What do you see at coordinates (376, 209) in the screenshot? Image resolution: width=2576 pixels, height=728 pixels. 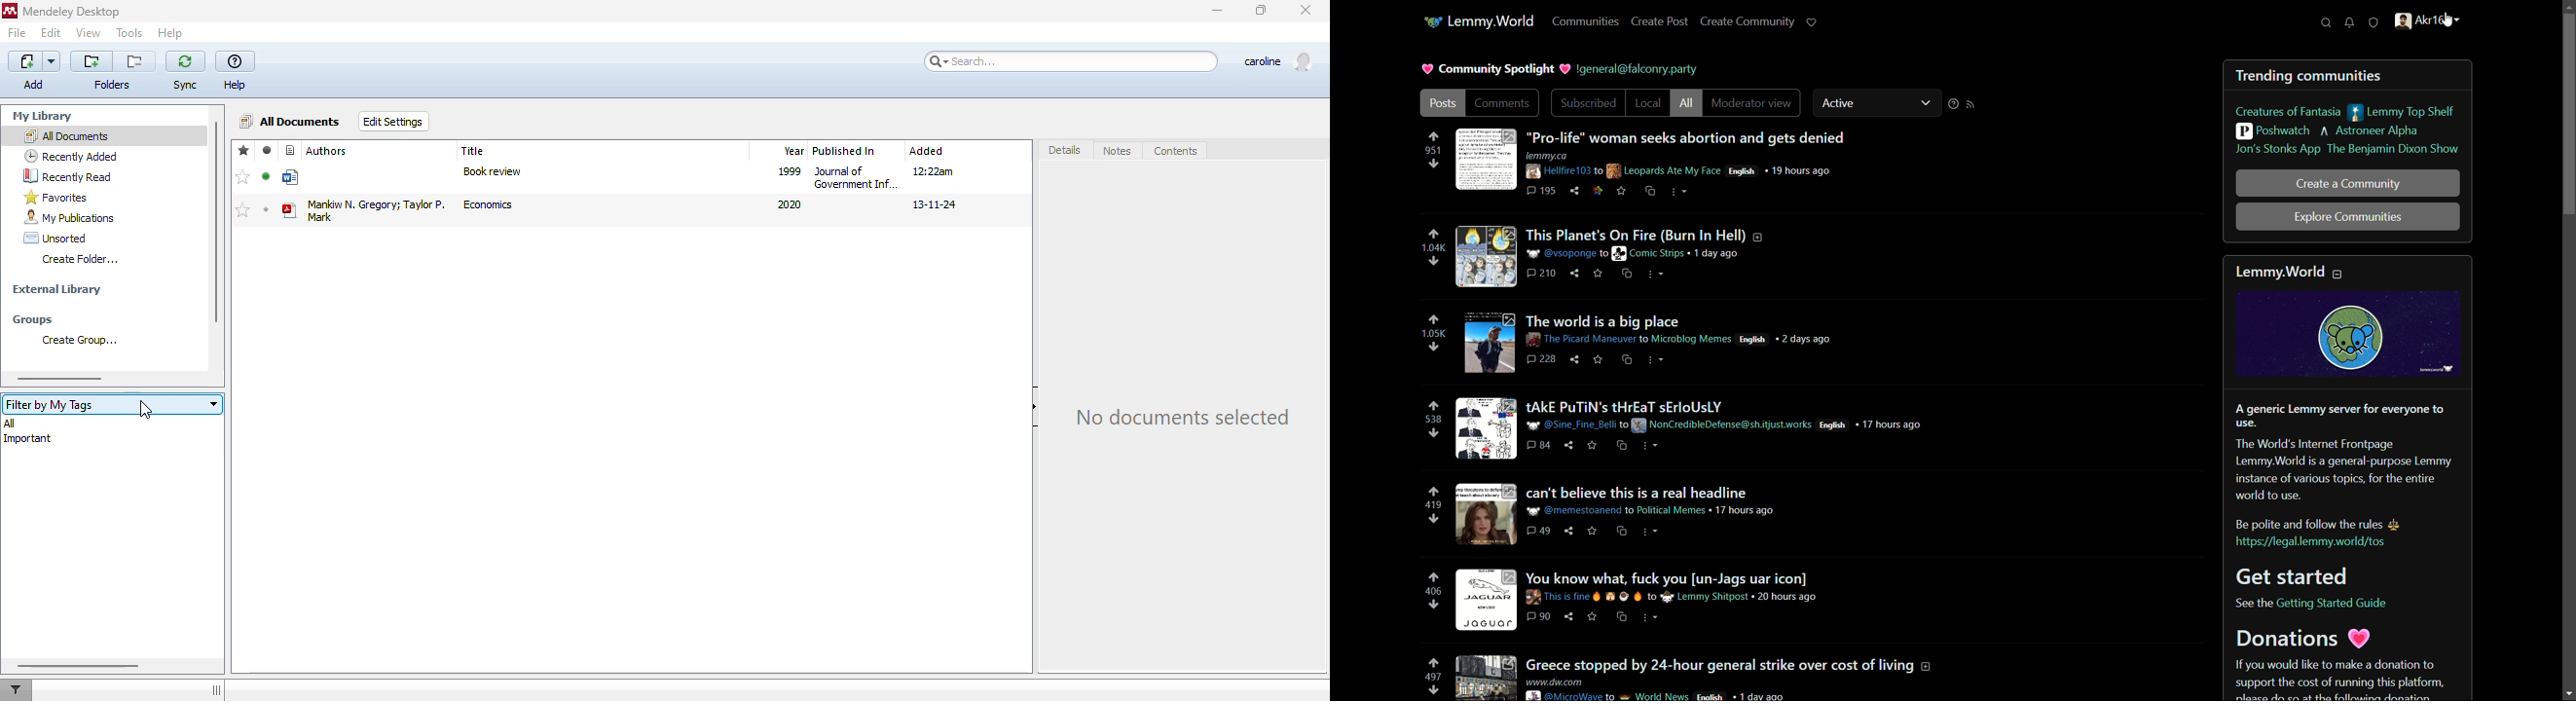 I see `Mankiw N. Gregory Taylor P. Mark` at bounding box center [376, 209].